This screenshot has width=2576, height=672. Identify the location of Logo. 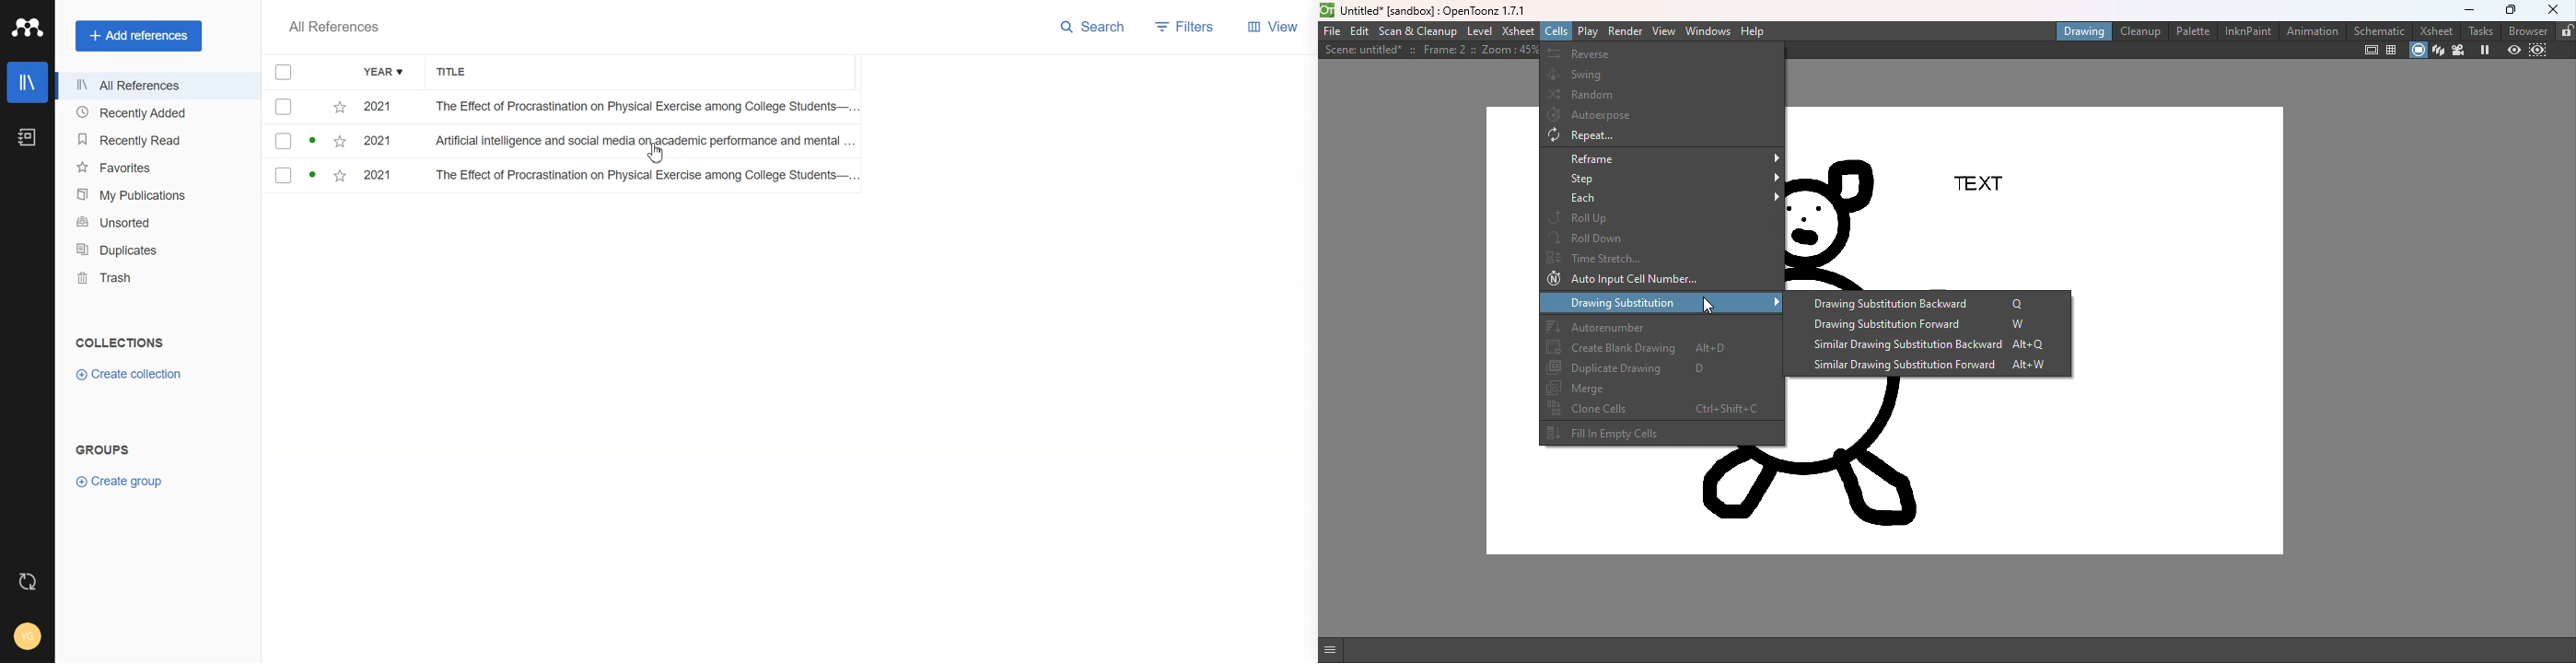
(27, 28).